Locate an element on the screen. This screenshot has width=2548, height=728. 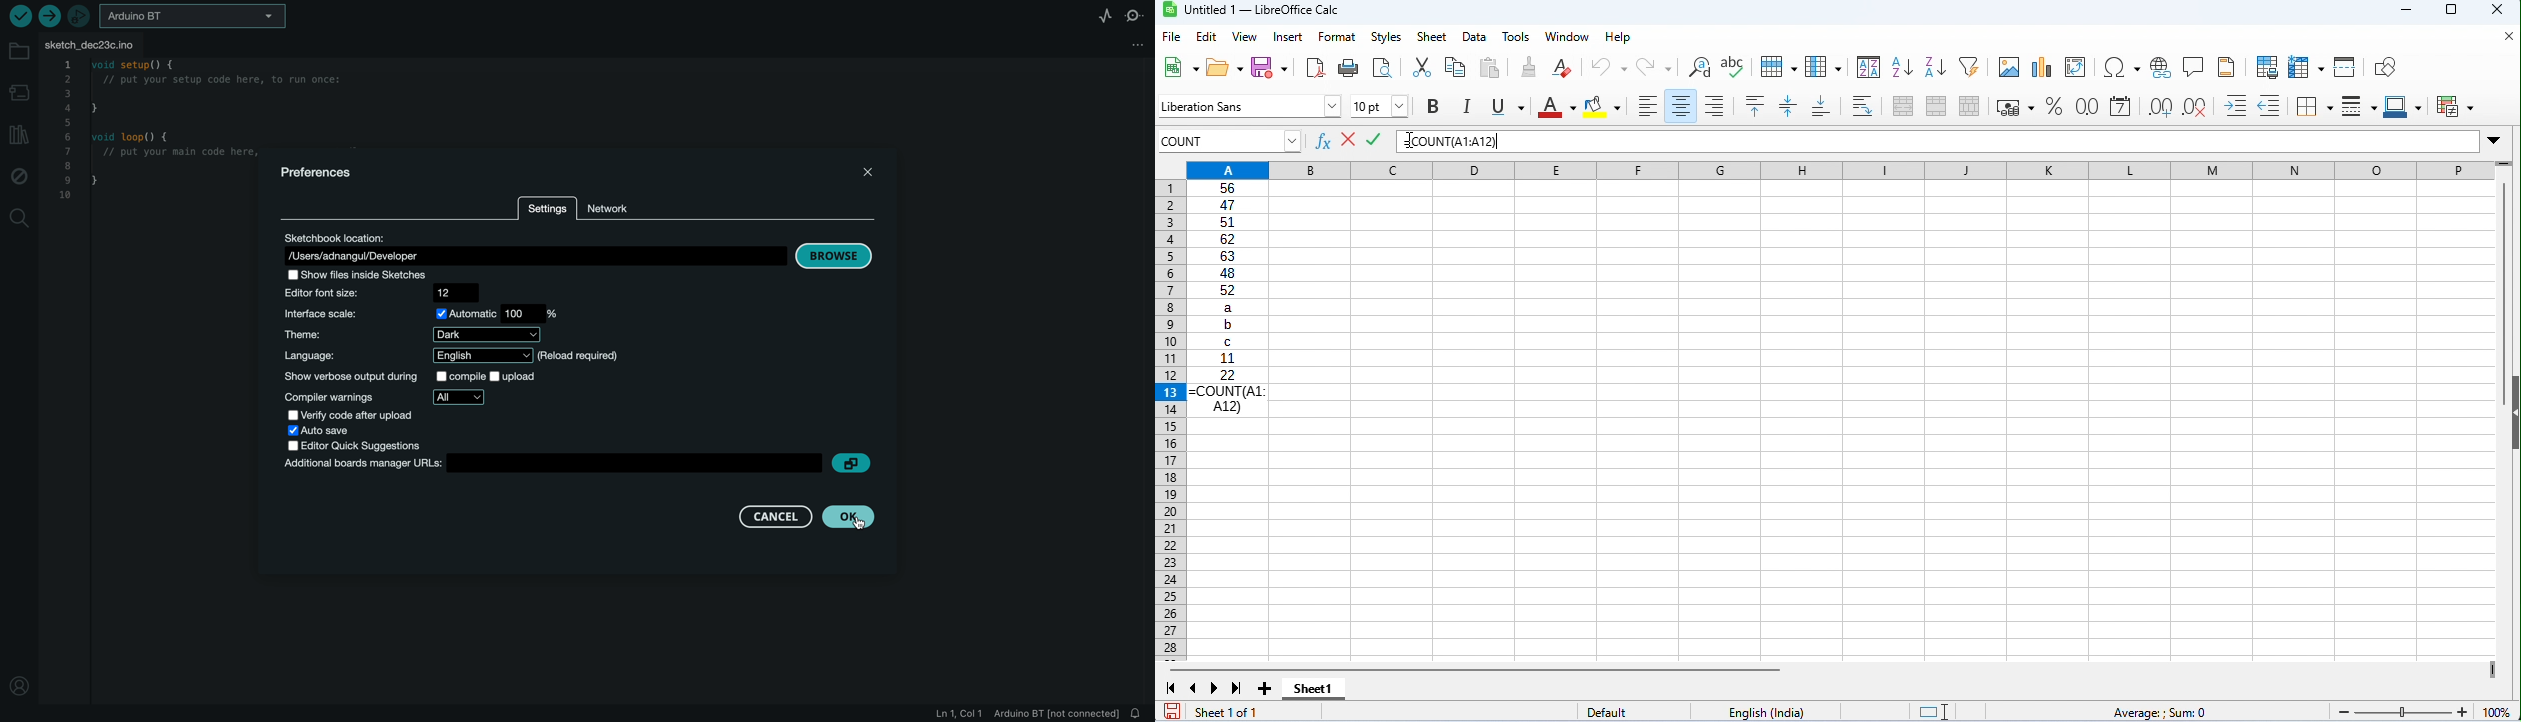
italics is located at coordinates (1466, 106).